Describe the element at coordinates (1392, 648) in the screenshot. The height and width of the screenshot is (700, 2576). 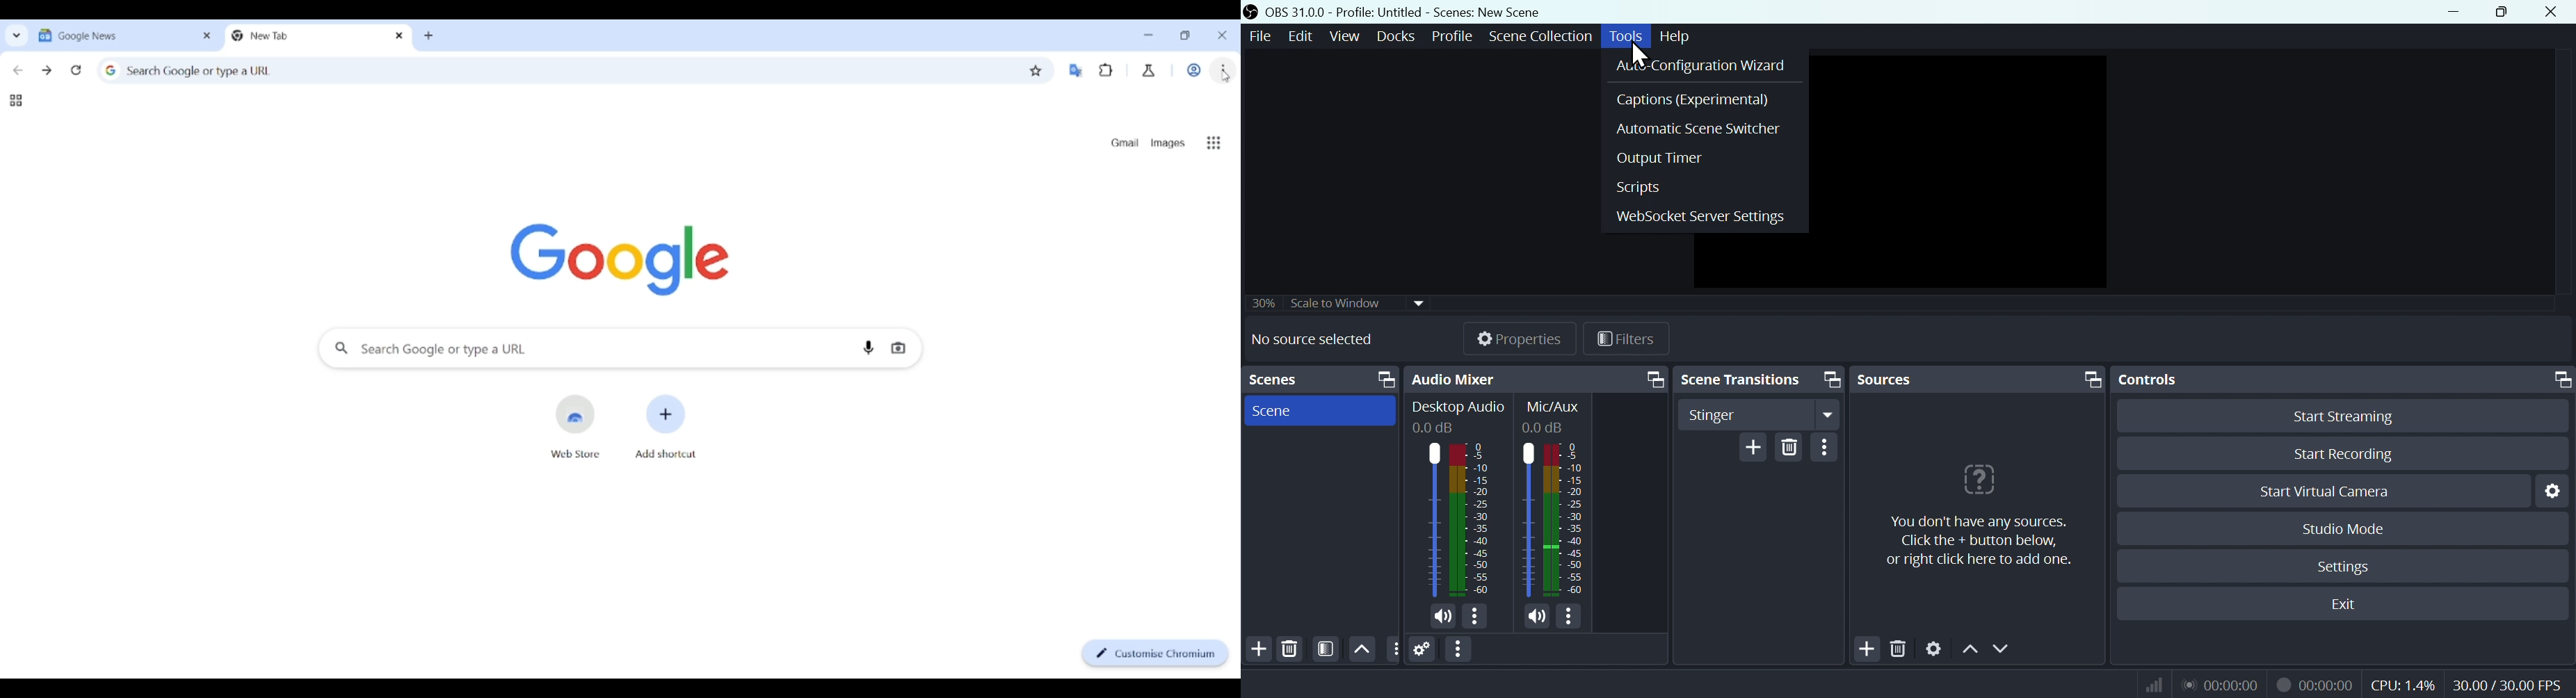
I see `options` at that location.